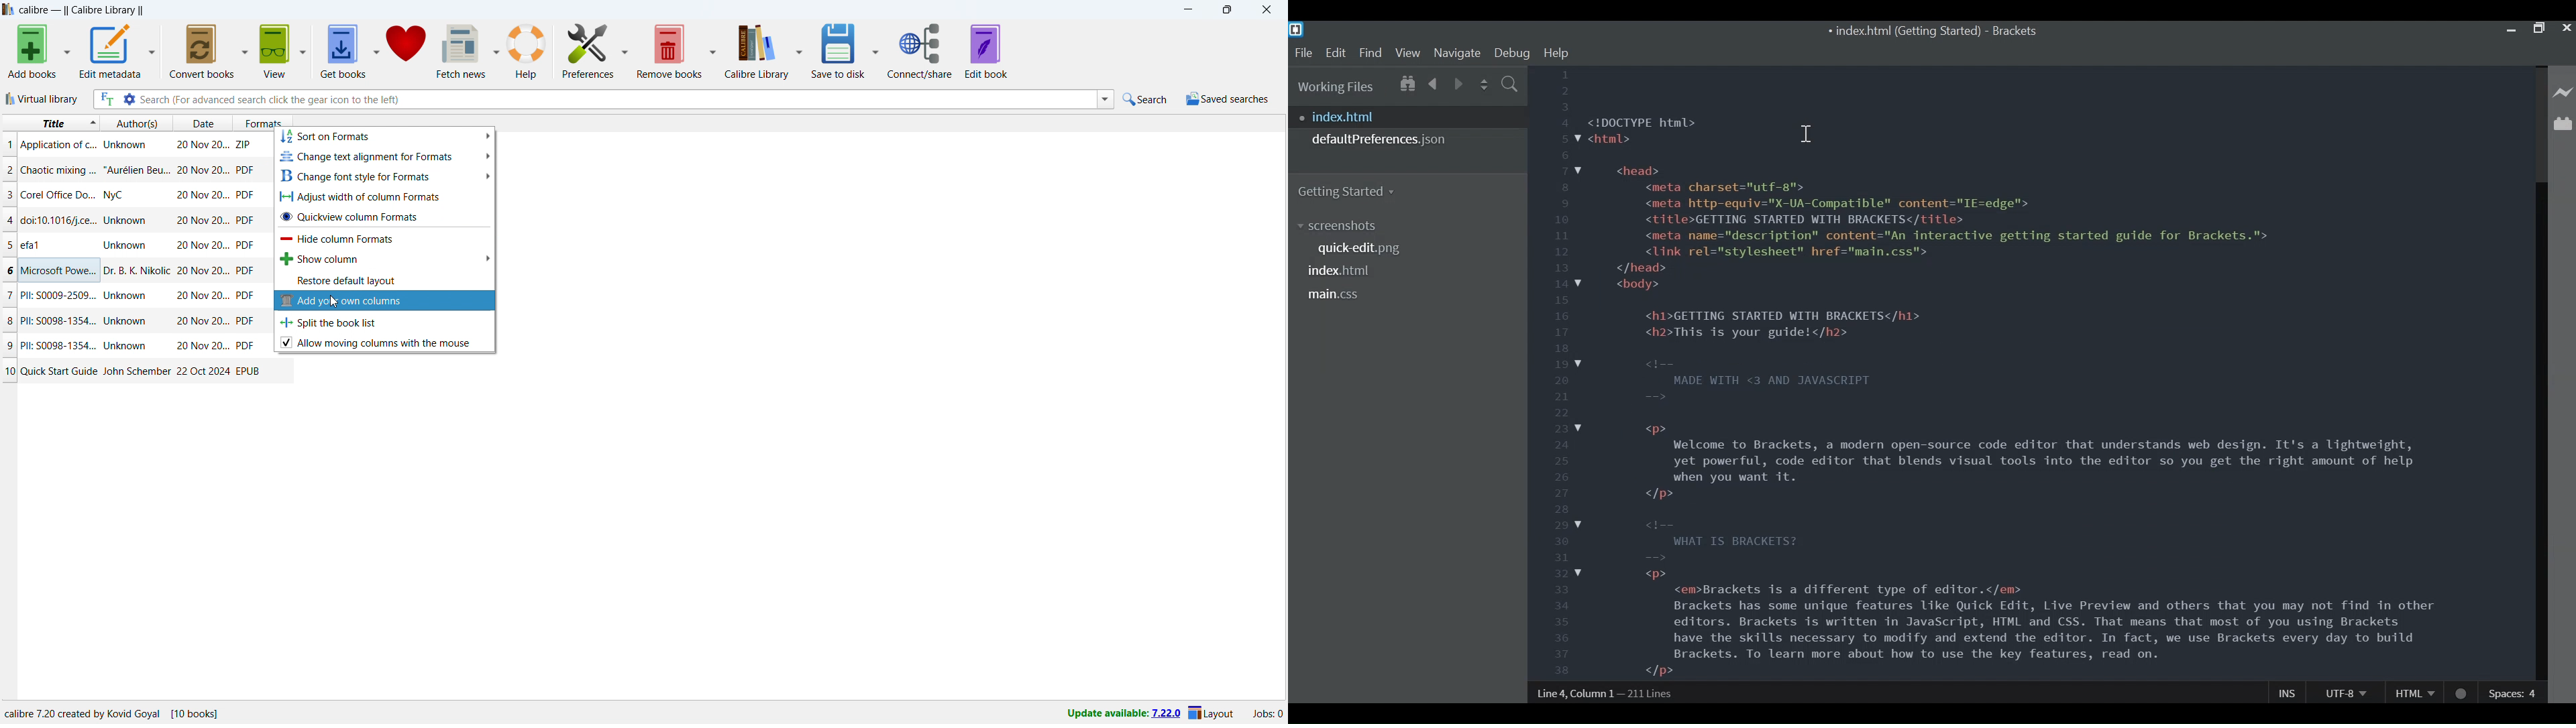 This screenshot has height=728, width=2576. What do you see at coordinates (136, 371) in the screenshot?
I see `author` at bounding box center [136, 371].